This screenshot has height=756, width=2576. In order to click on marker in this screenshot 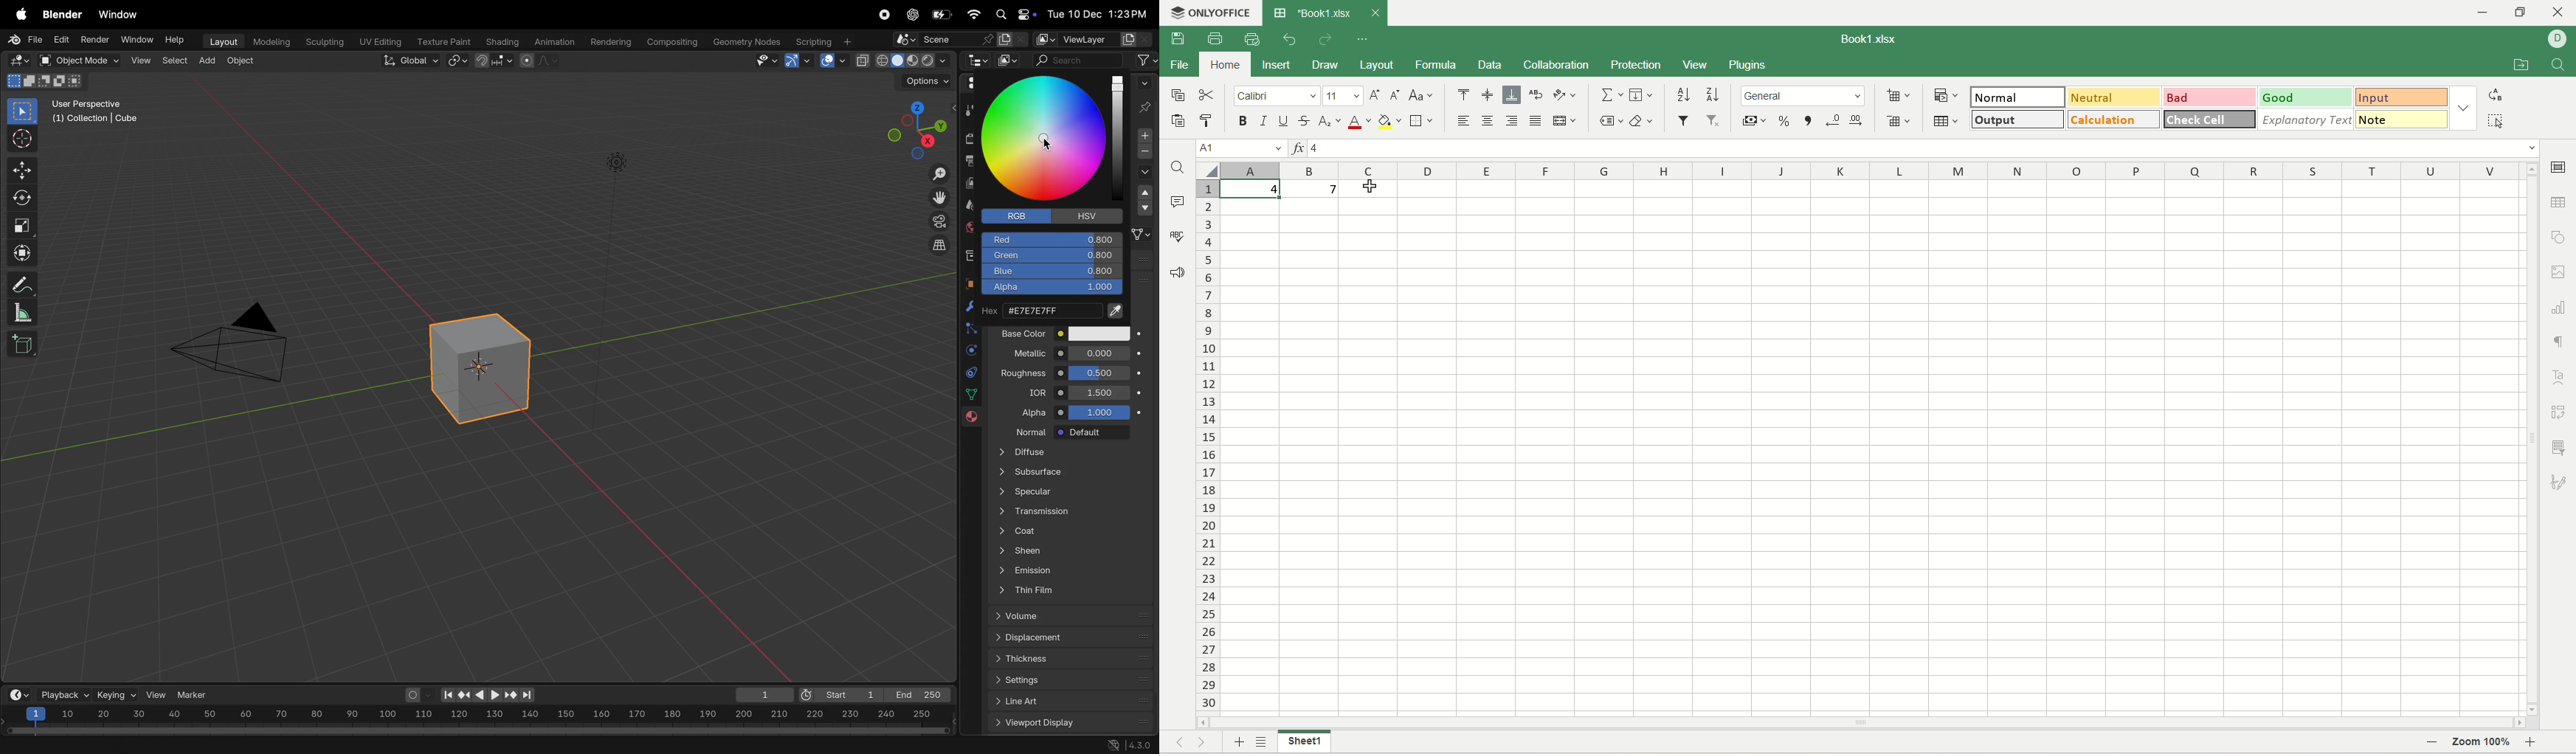, I will do `click(196, 694)`.